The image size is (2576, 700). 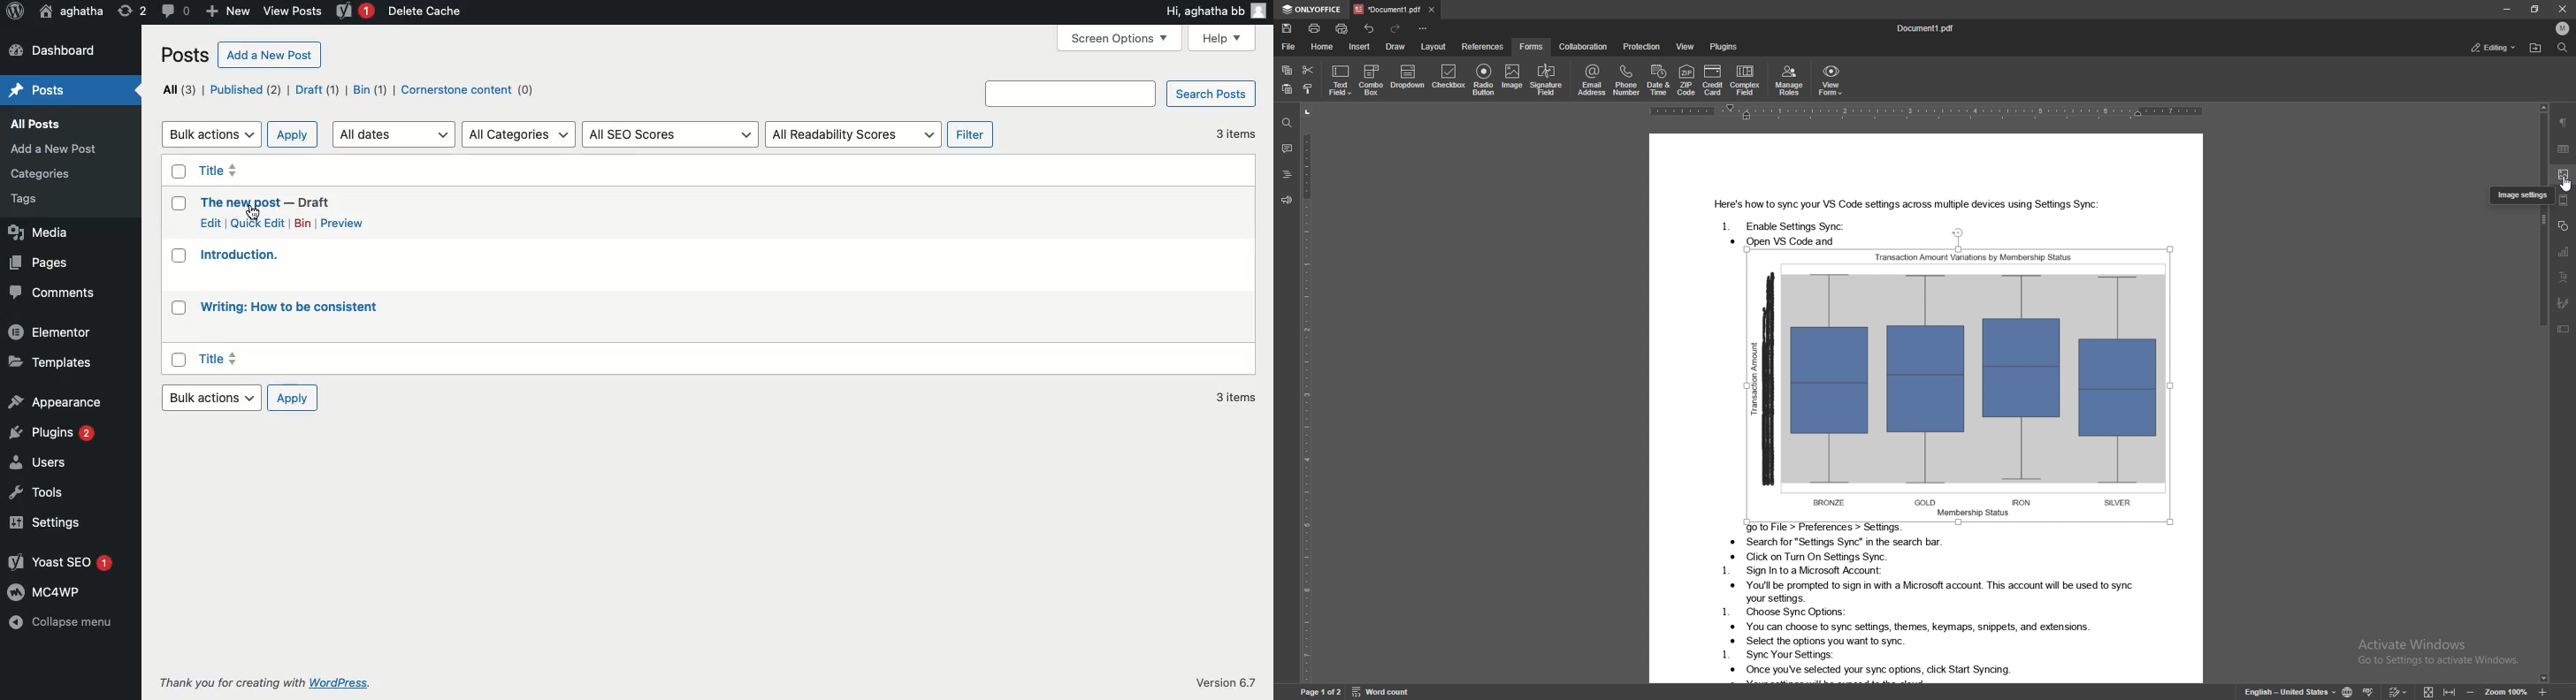 What do you see at coordinates (1287, 27) in the screenshot?
I see `save` at bounding box center [1287, 27].